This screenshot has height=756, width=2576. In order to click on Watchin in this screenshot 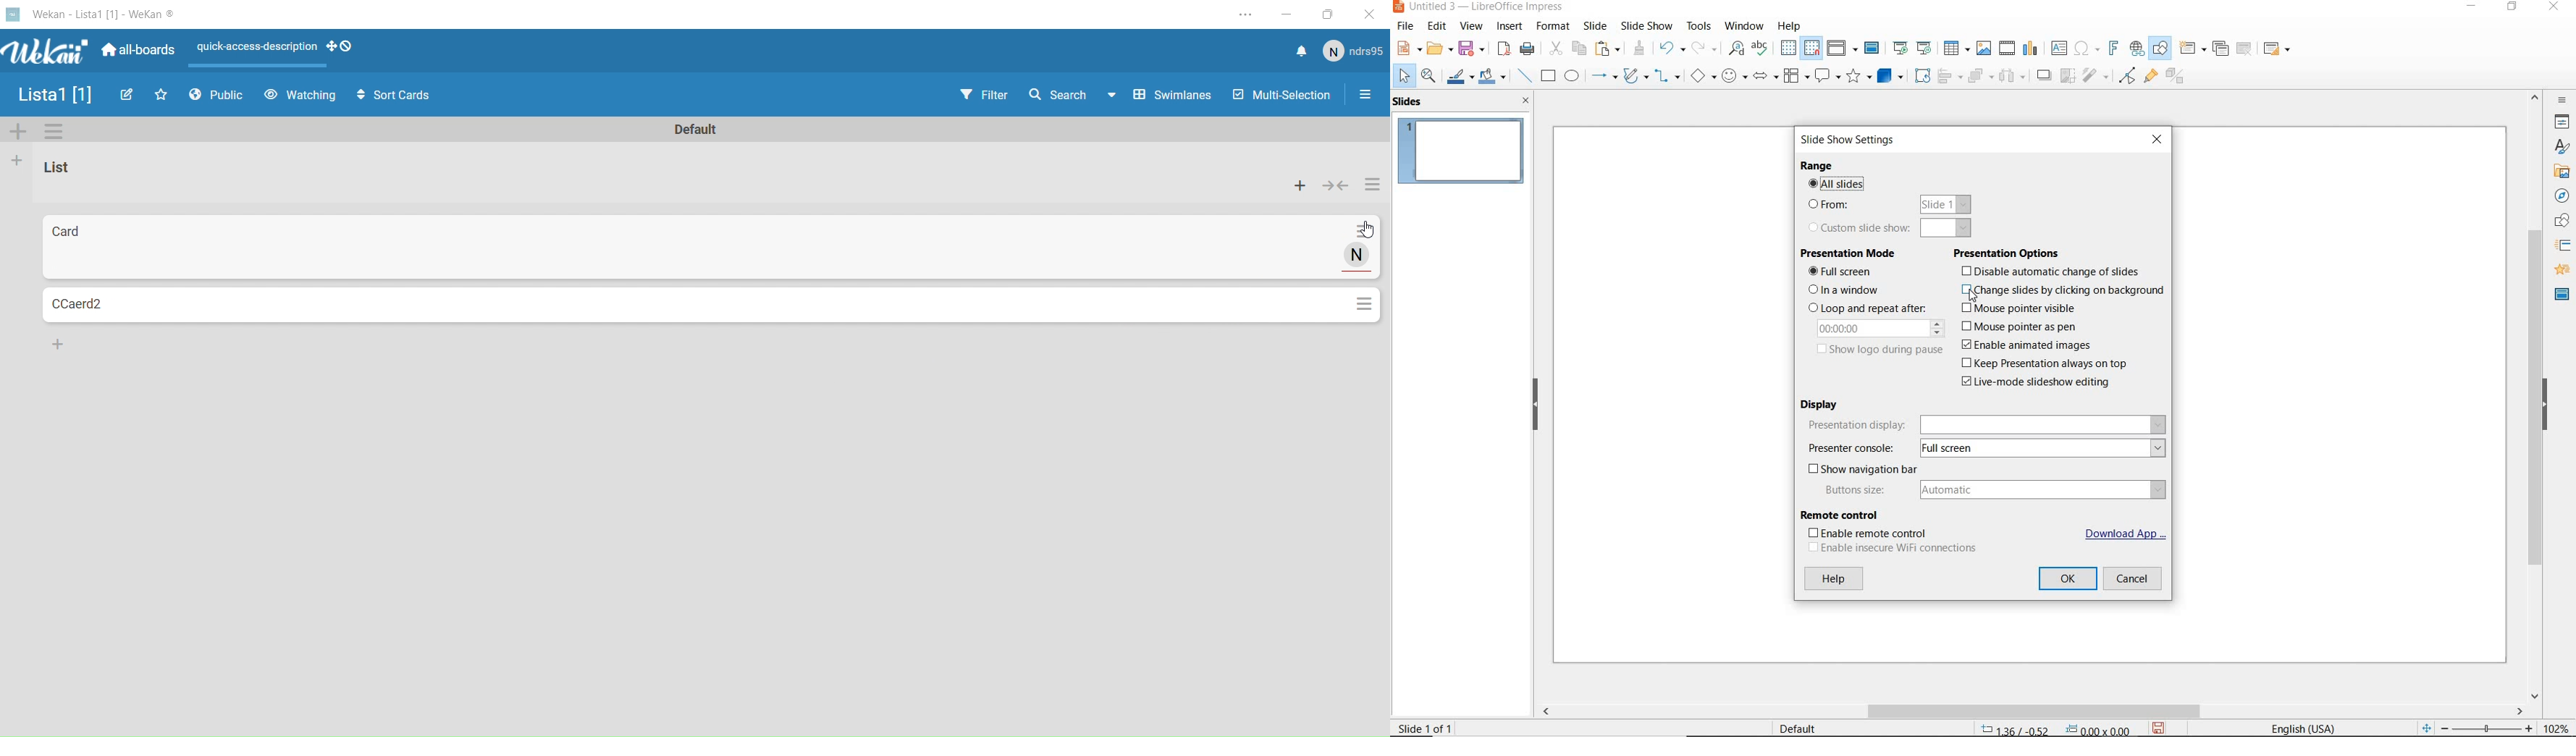, I will do `click(302, 96)`.